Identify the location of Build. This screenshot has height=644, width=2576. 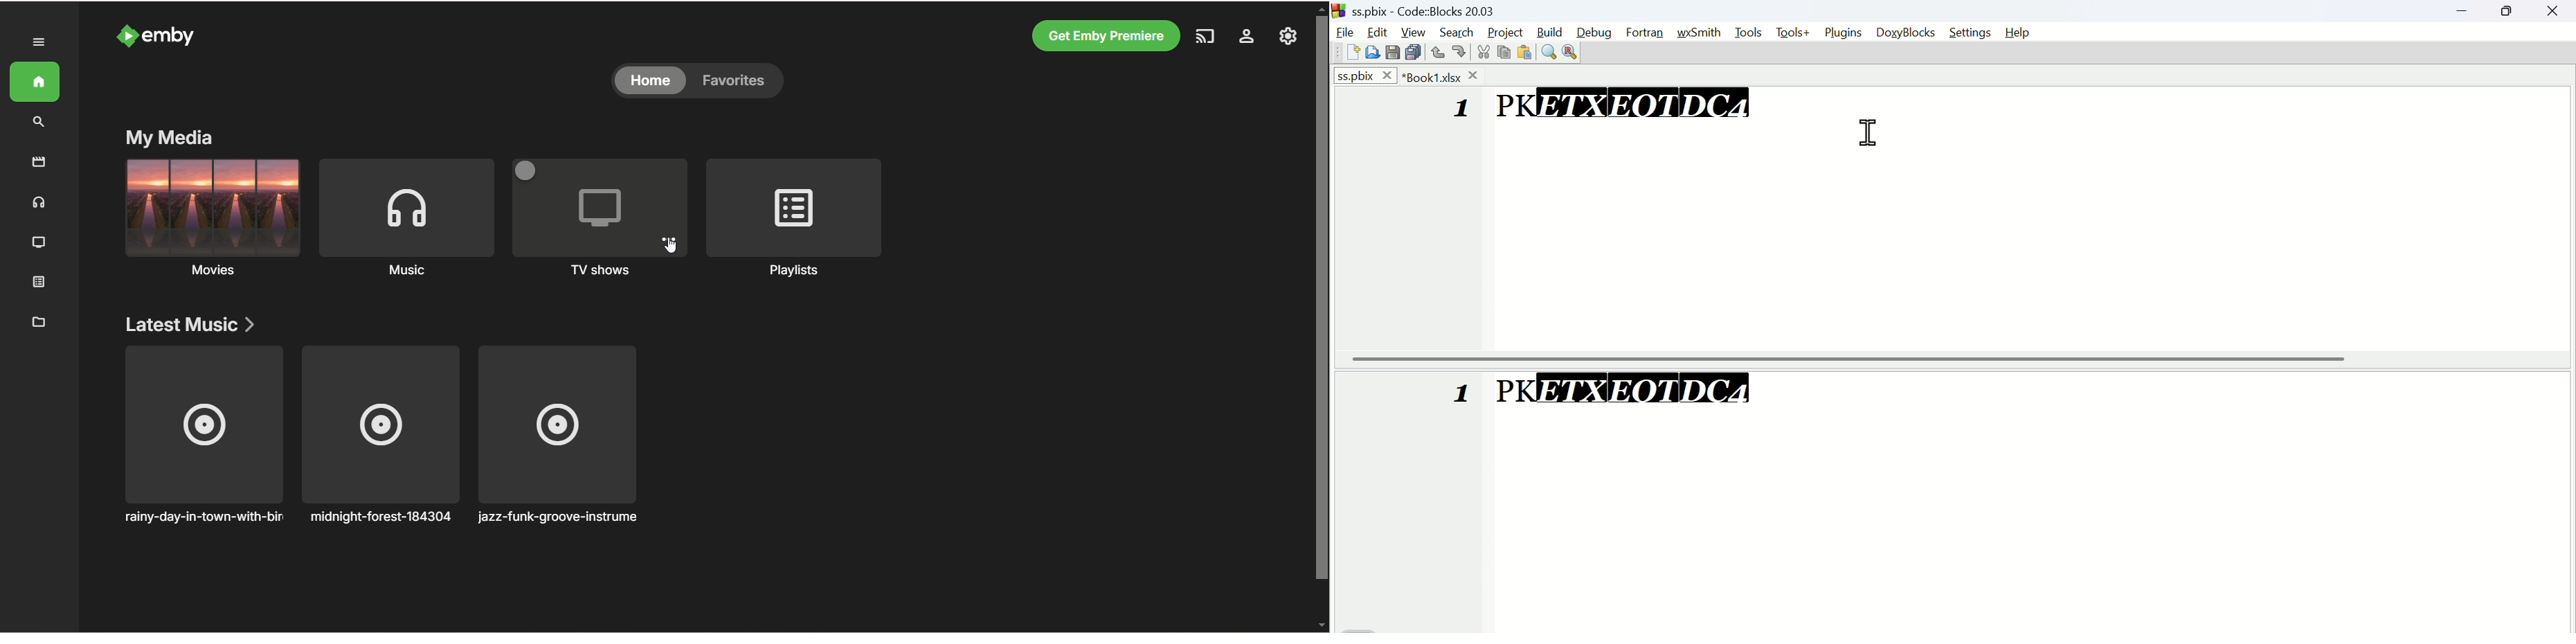
(1551, 30).